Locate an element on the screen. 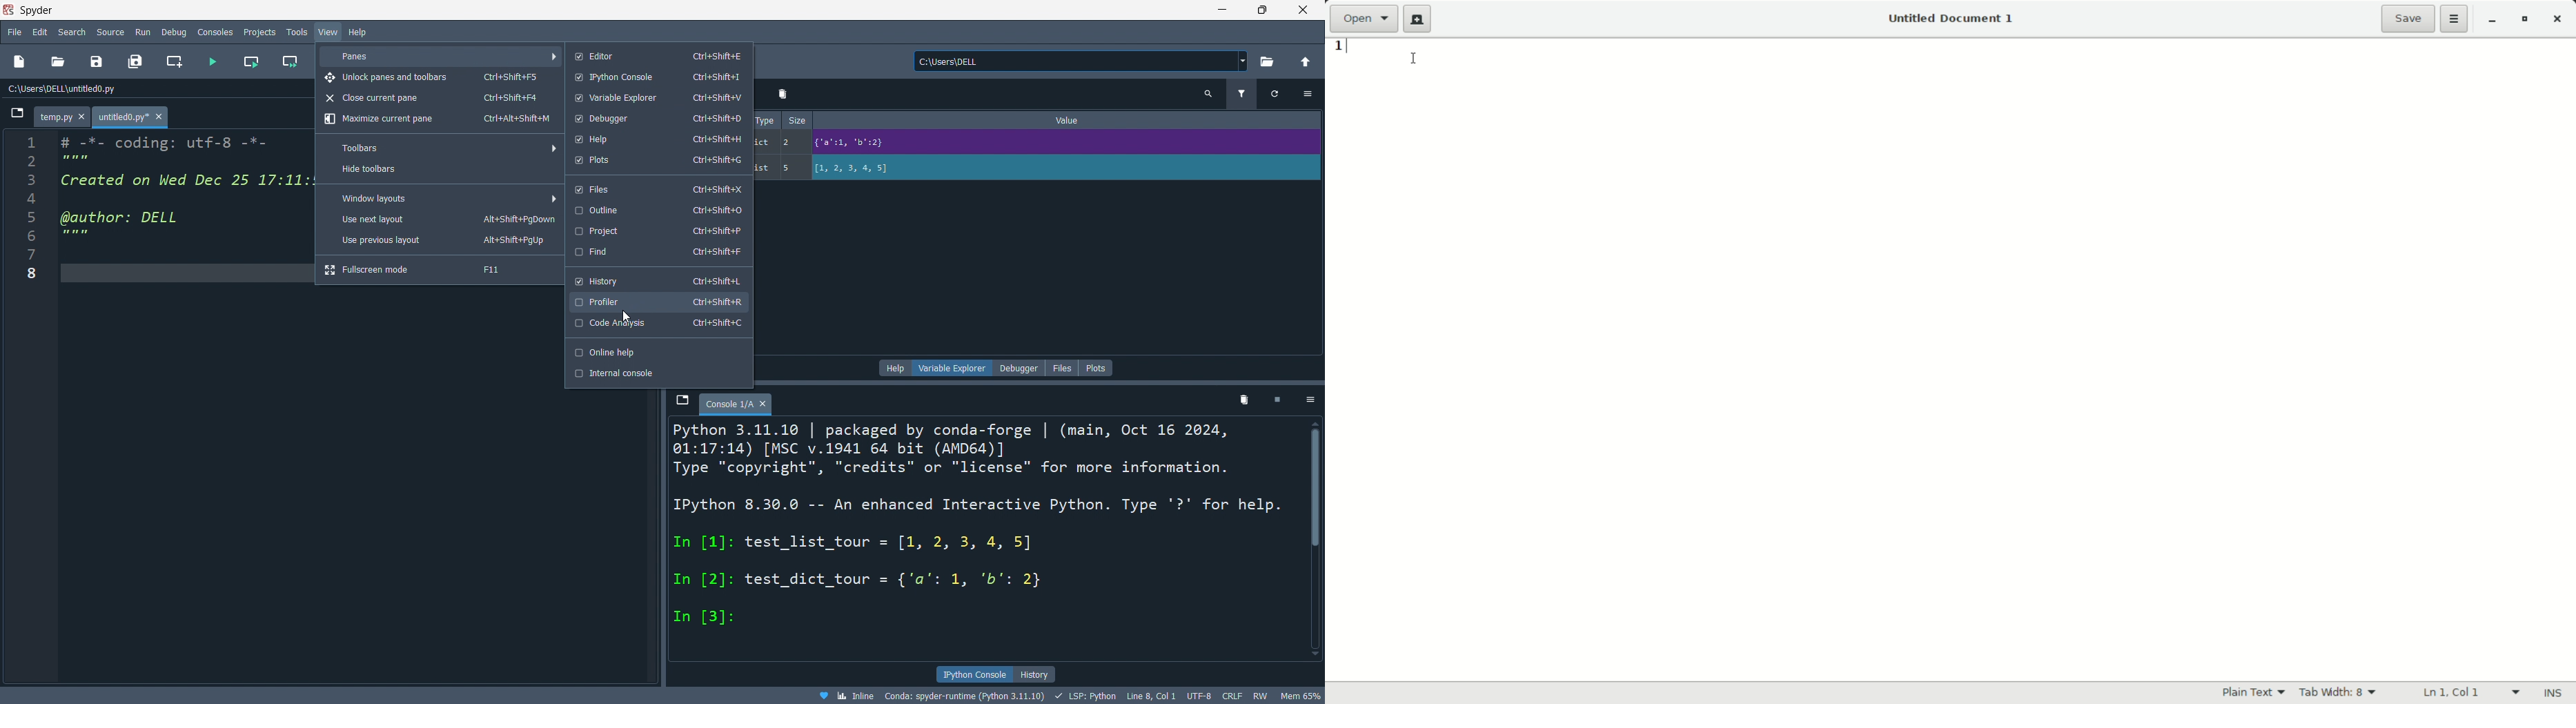 This screenshot has width=2576, height=728. line number - 1 2 3 4 5 6 7 8 is located at coordinates (30, 408).